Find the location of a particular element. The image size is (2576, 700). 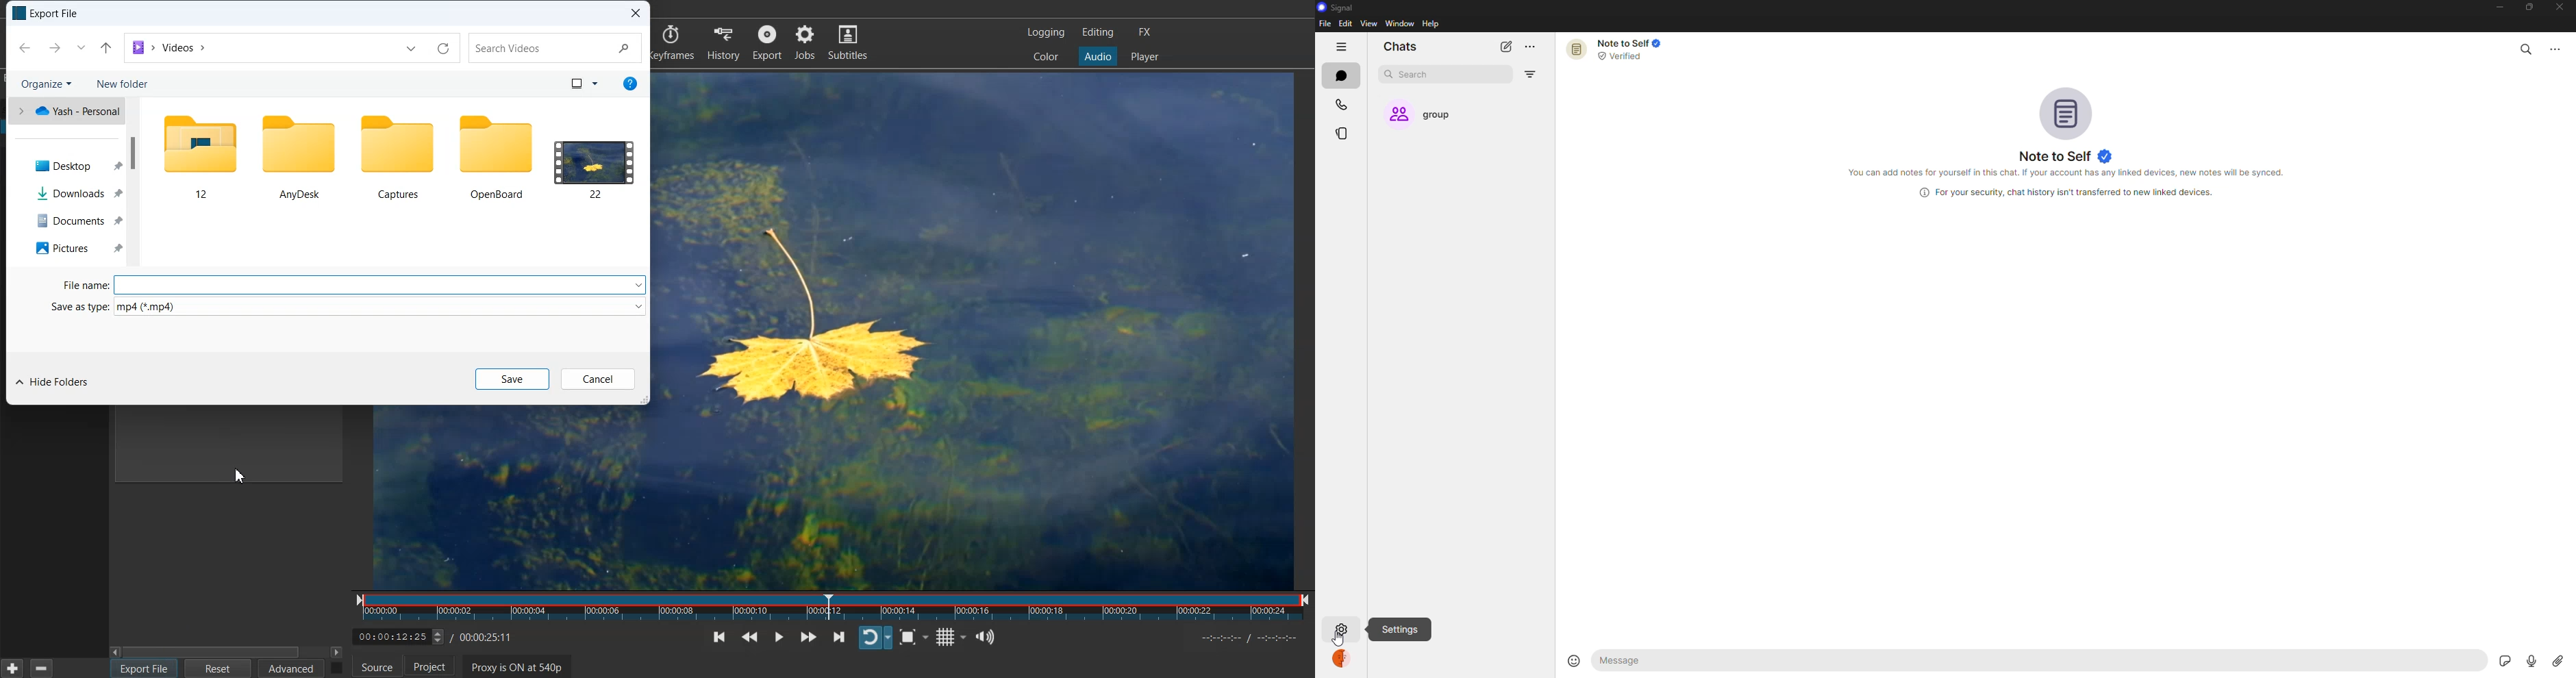

Reset is located at coordinates (218, 668).